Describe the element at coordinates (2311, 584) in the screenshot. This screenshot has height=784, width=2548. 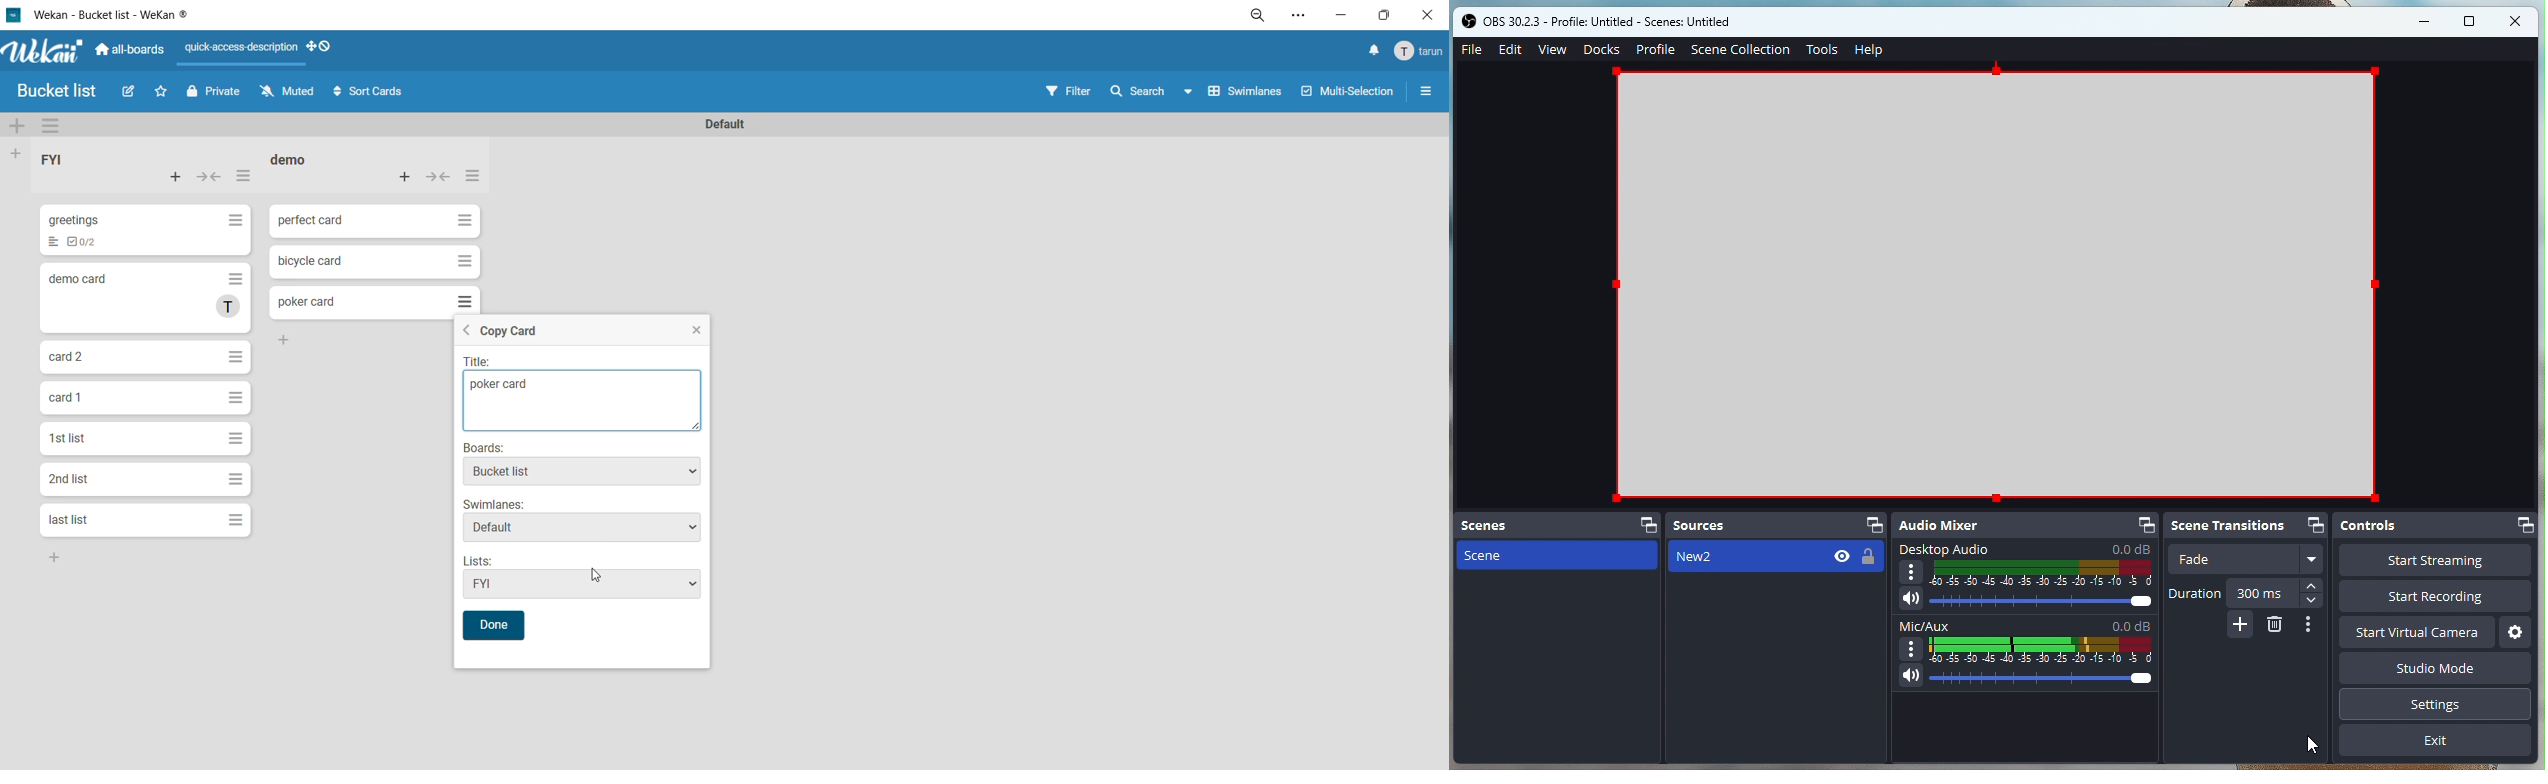
I see `increase` at that location.